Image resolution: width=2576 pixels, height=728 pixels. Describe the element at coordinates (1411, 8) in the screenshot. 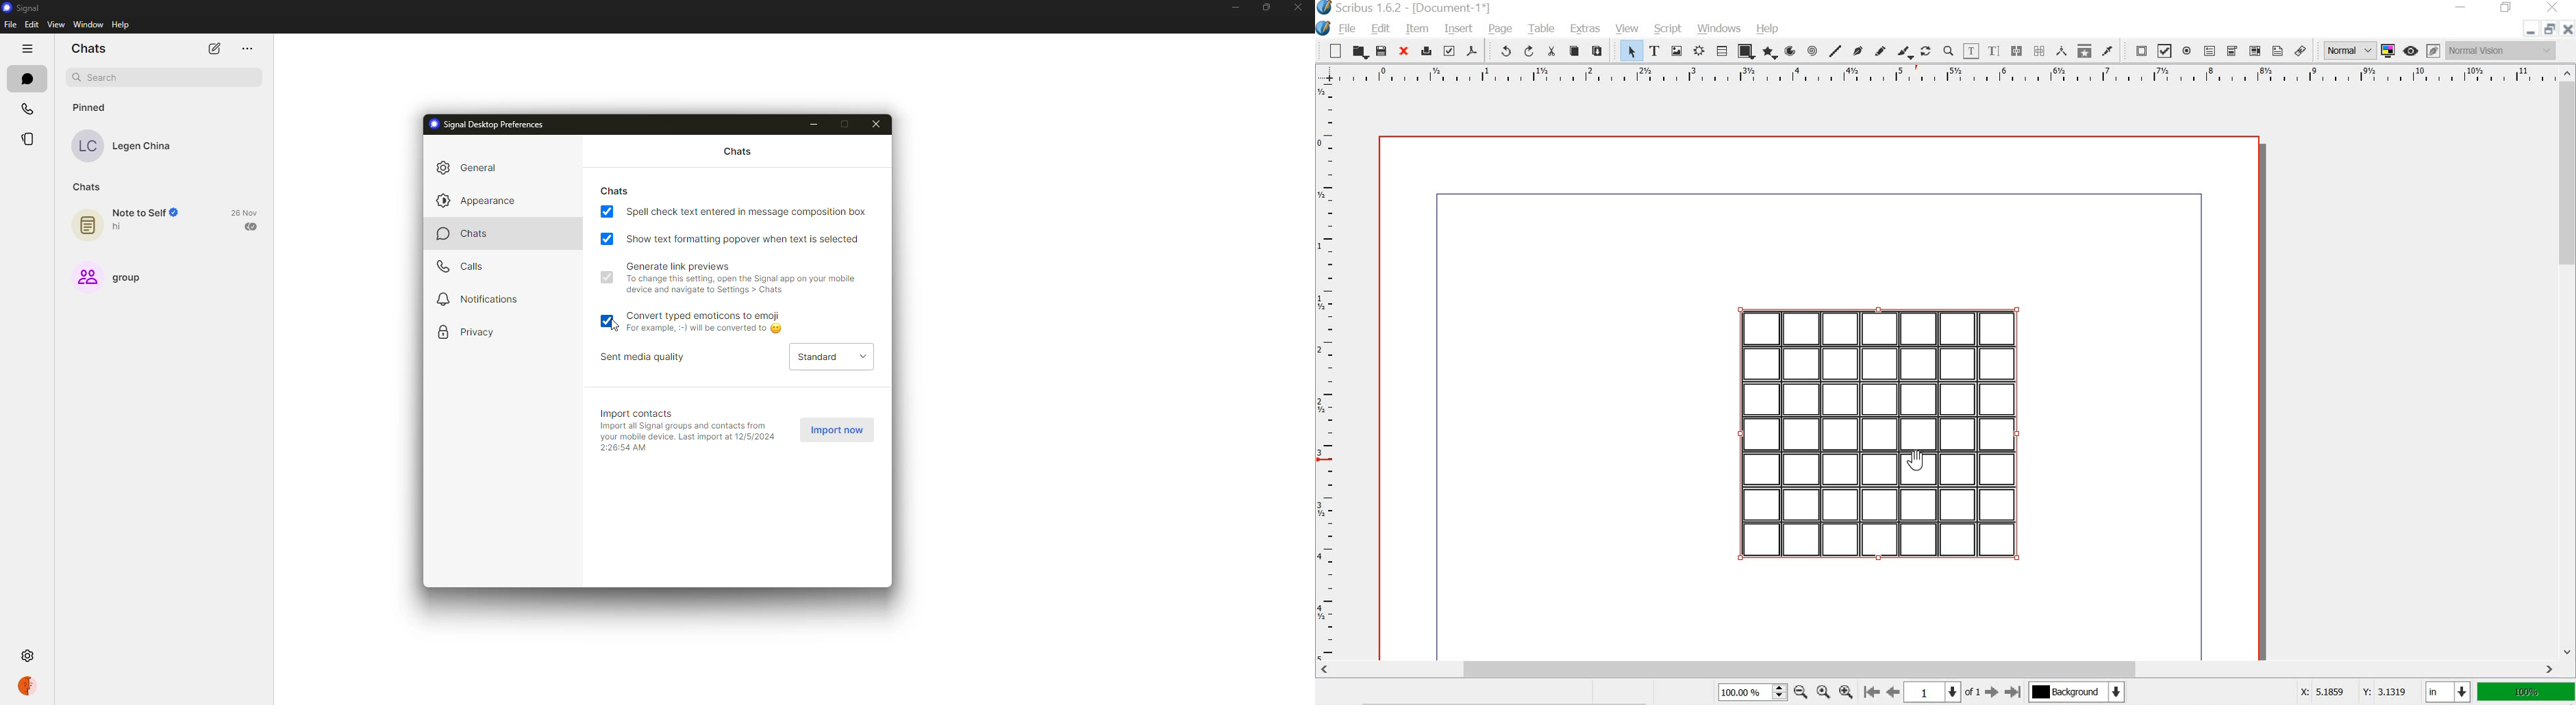

I see `scribus 1.6.2 - [Document-1*]` at that location.